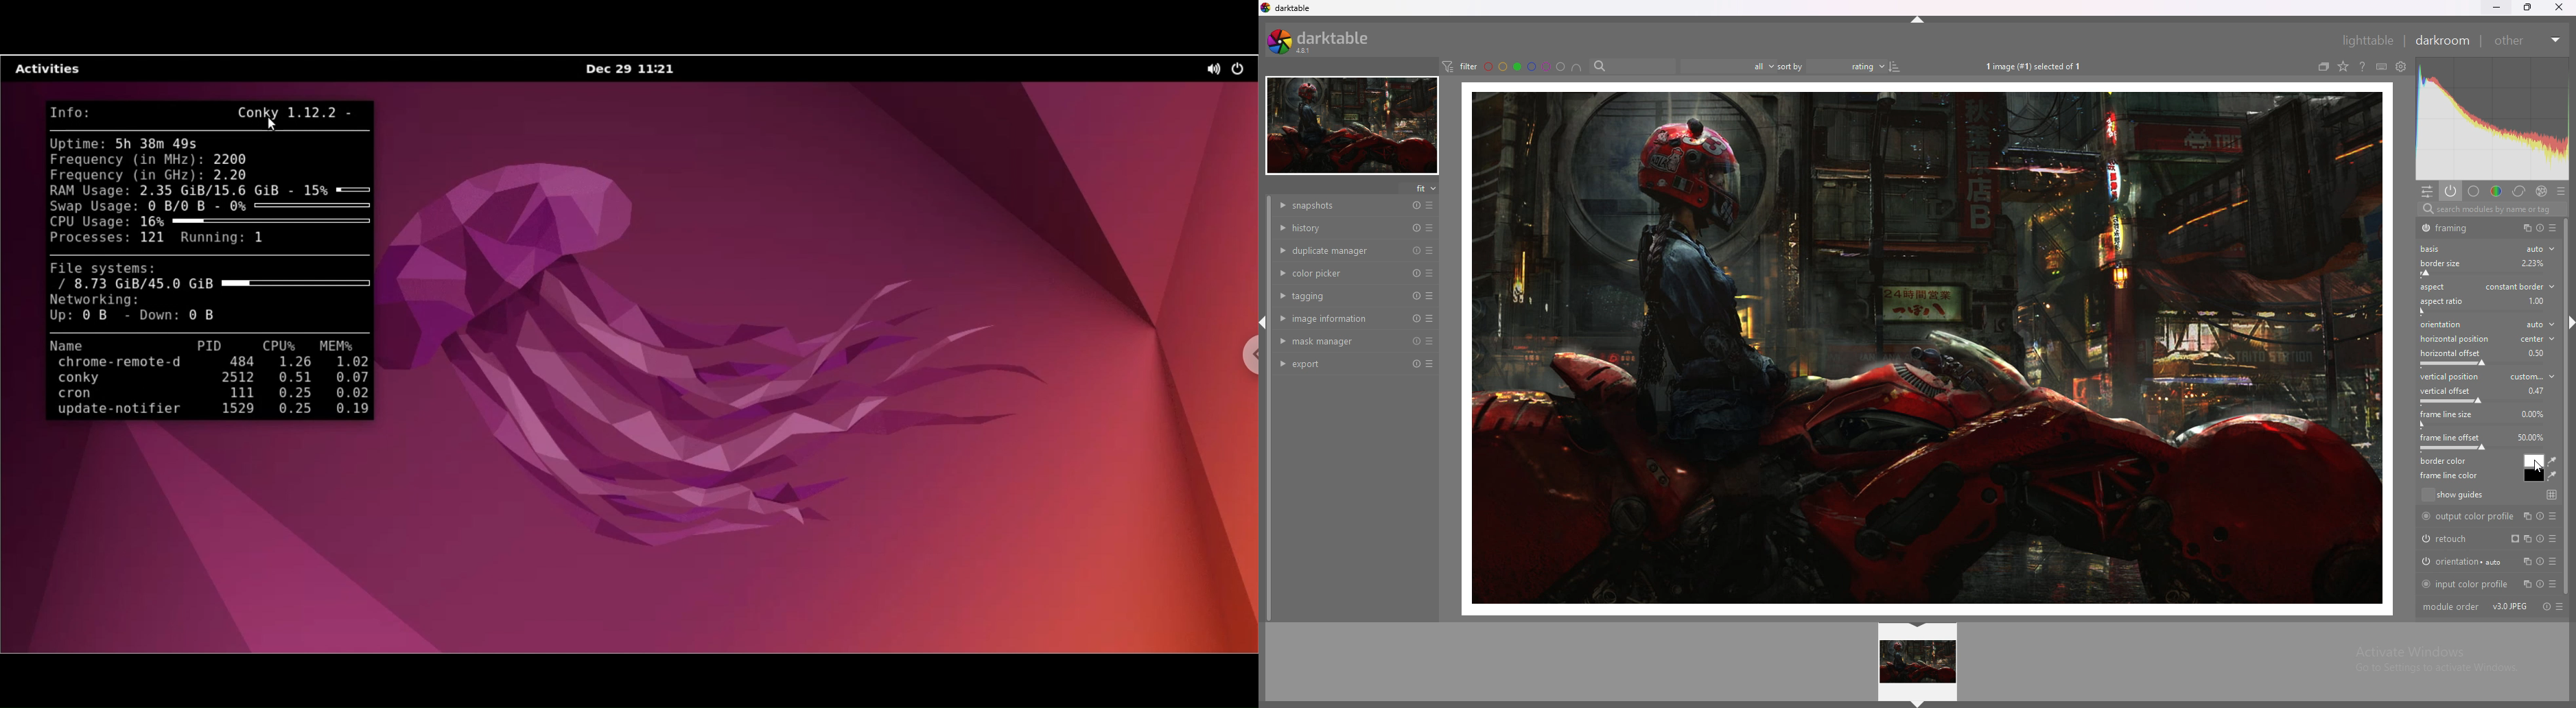 The image size is (2576, 728). Describe the element at coordinates (2509, 606) in the screenshot. I see `version info` at that location.